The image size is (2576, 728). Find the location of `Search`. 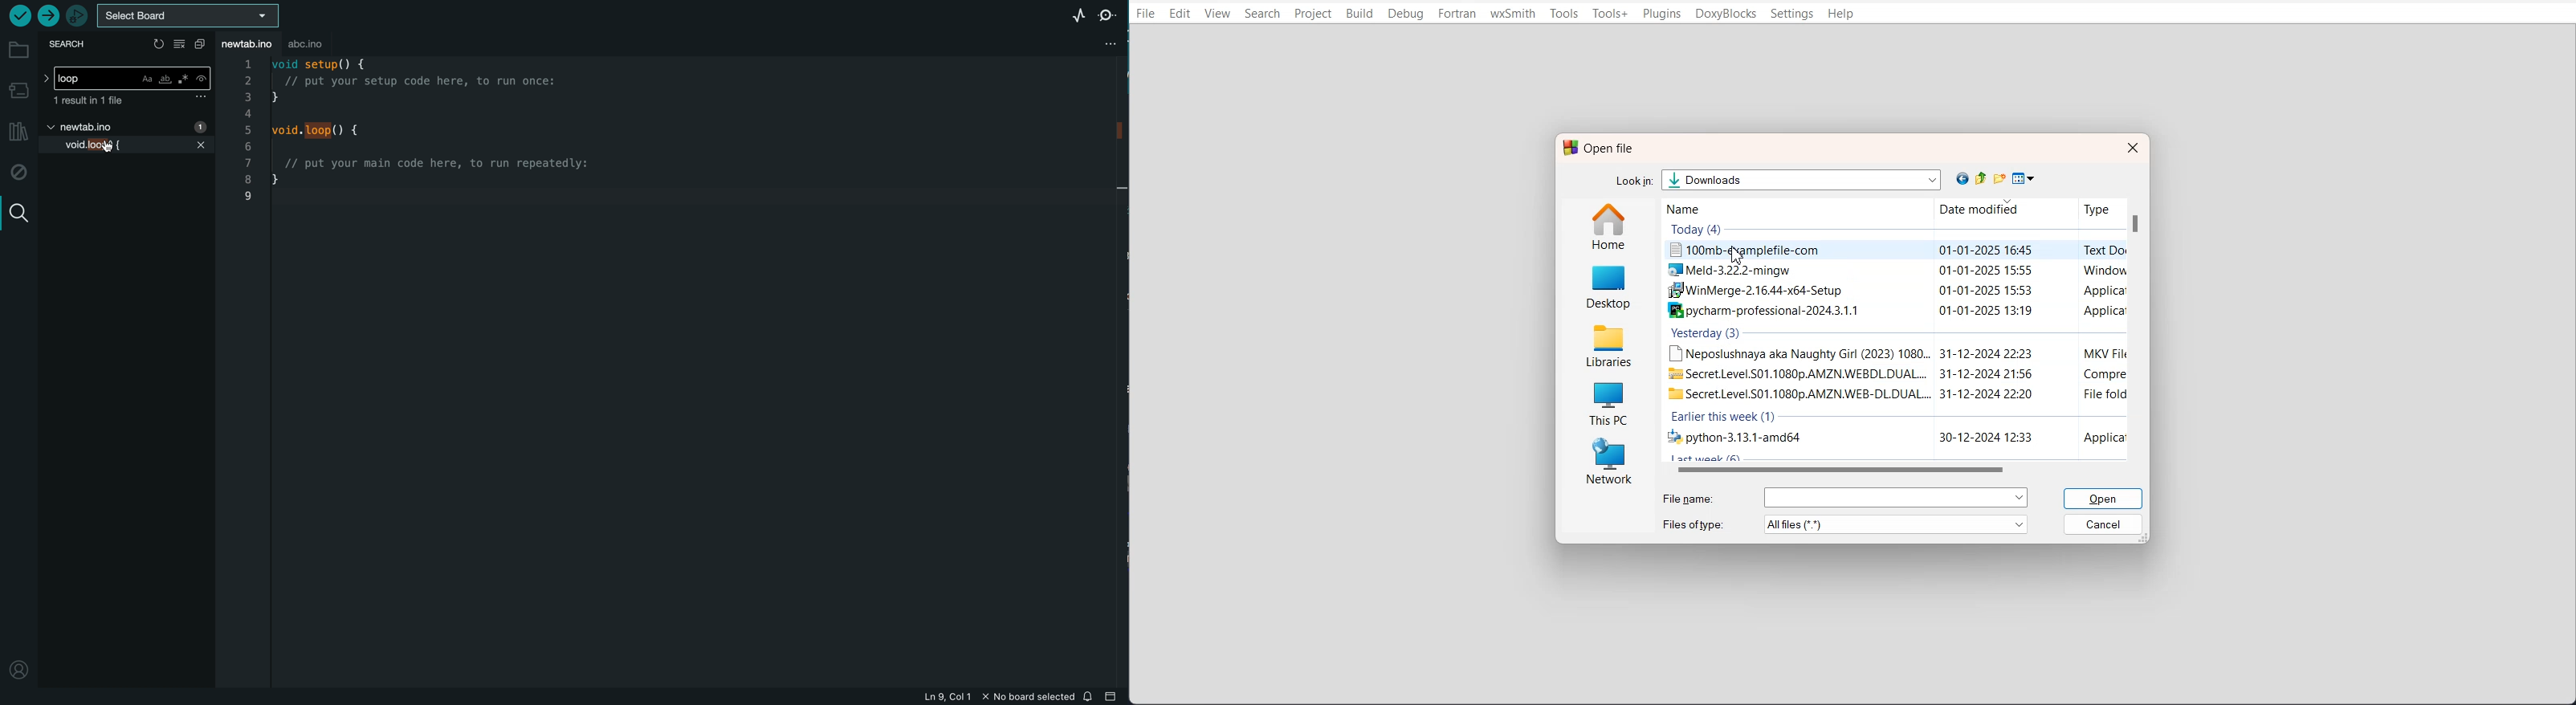

Search is located at coordinates (1262, 13).